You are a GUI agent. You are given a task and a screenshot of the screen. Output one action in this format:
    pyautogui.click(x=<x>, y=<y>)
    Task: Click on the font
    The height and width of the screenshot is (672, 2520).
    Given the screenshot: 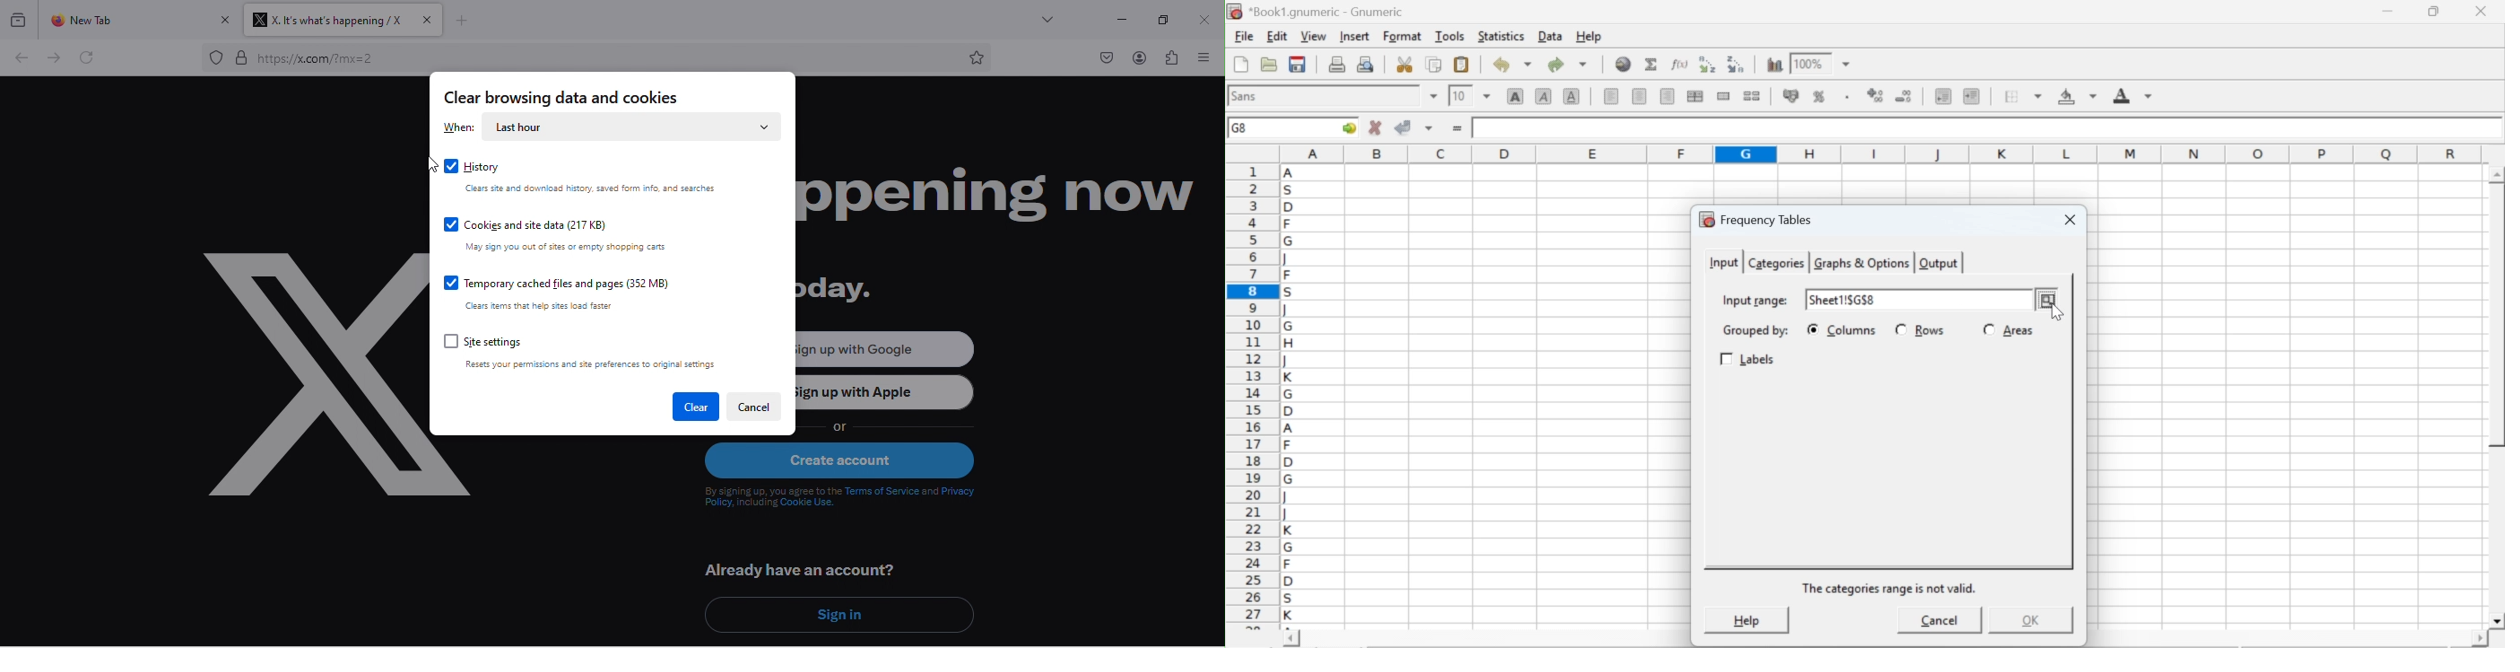 What is the action you would take?
    pyautogui.click(x=1247, y=95)
    